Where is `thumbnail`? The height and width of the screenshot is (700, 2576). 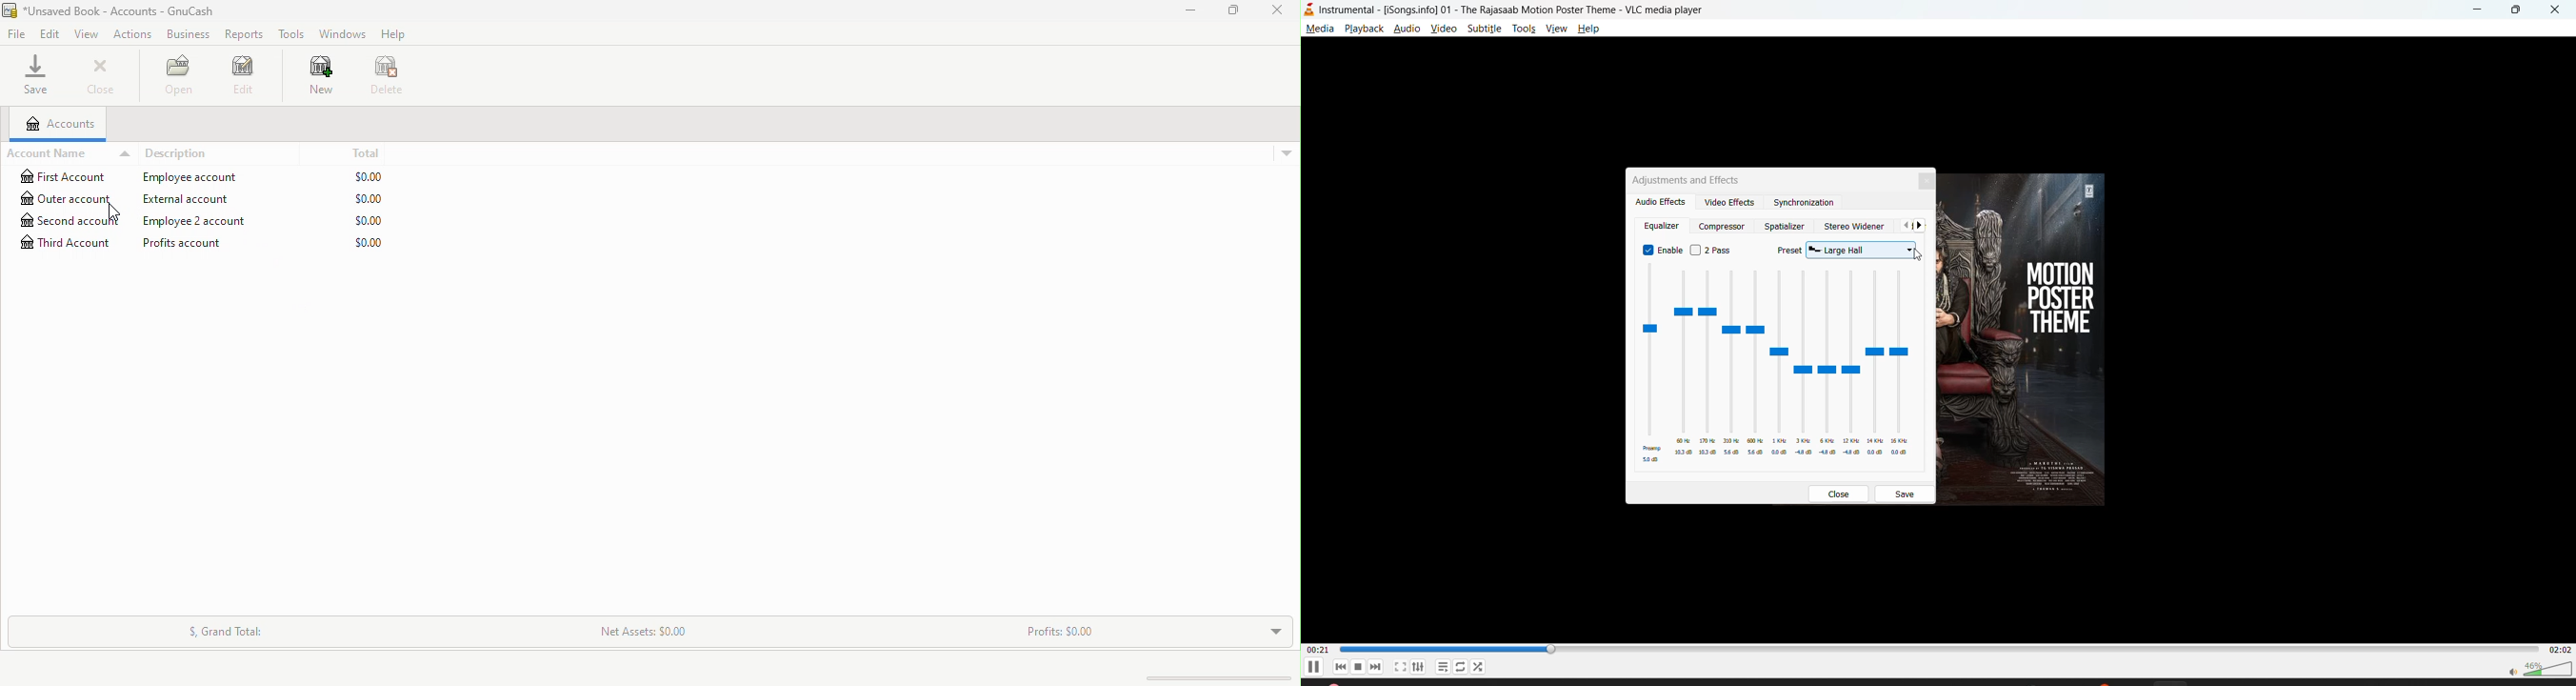 thumbnail is located at coordinates (2042, 336).